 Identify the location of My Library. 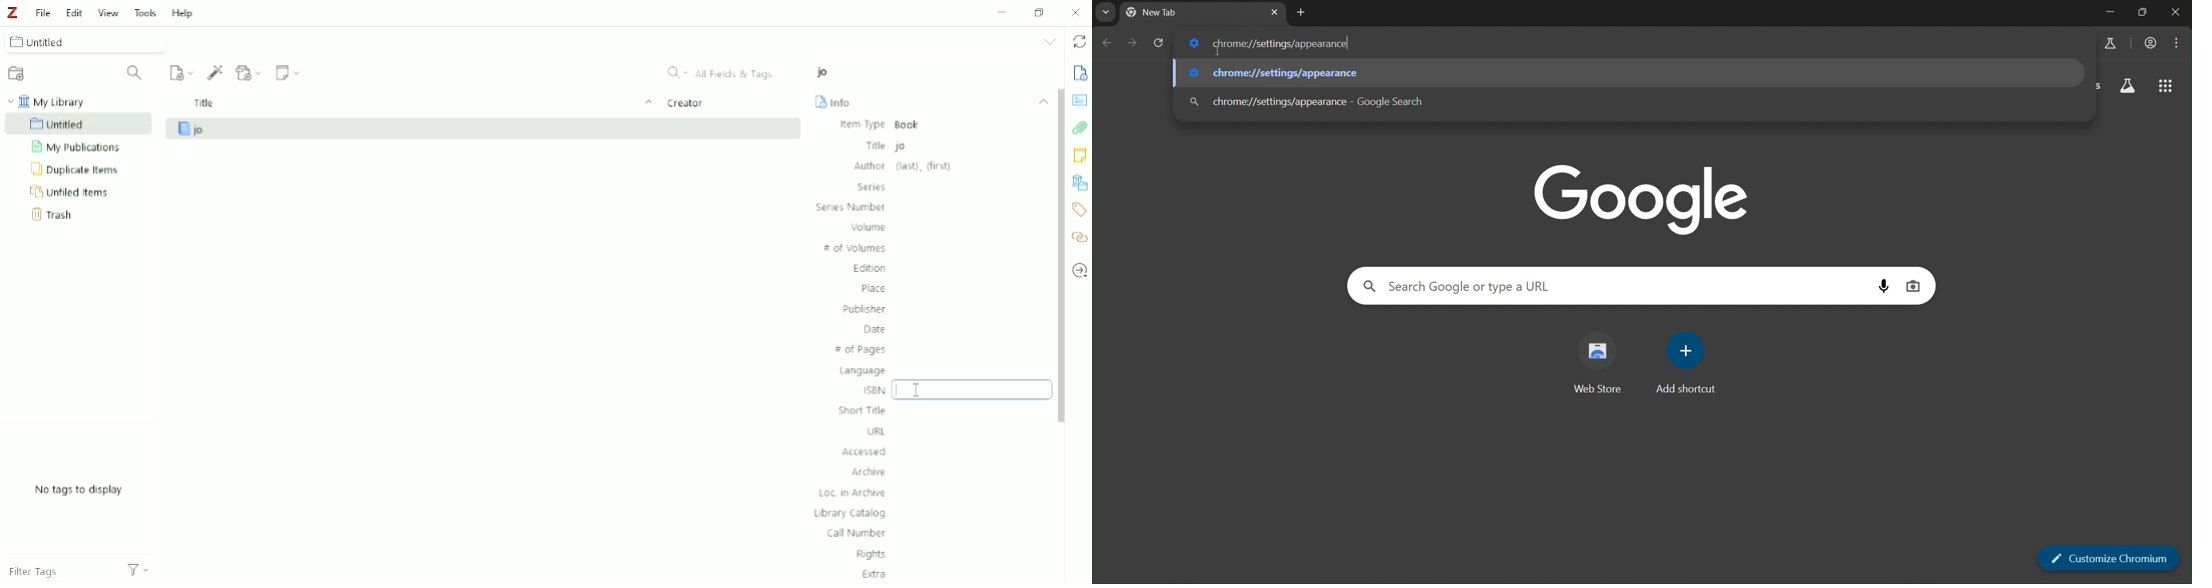
(55, 101).